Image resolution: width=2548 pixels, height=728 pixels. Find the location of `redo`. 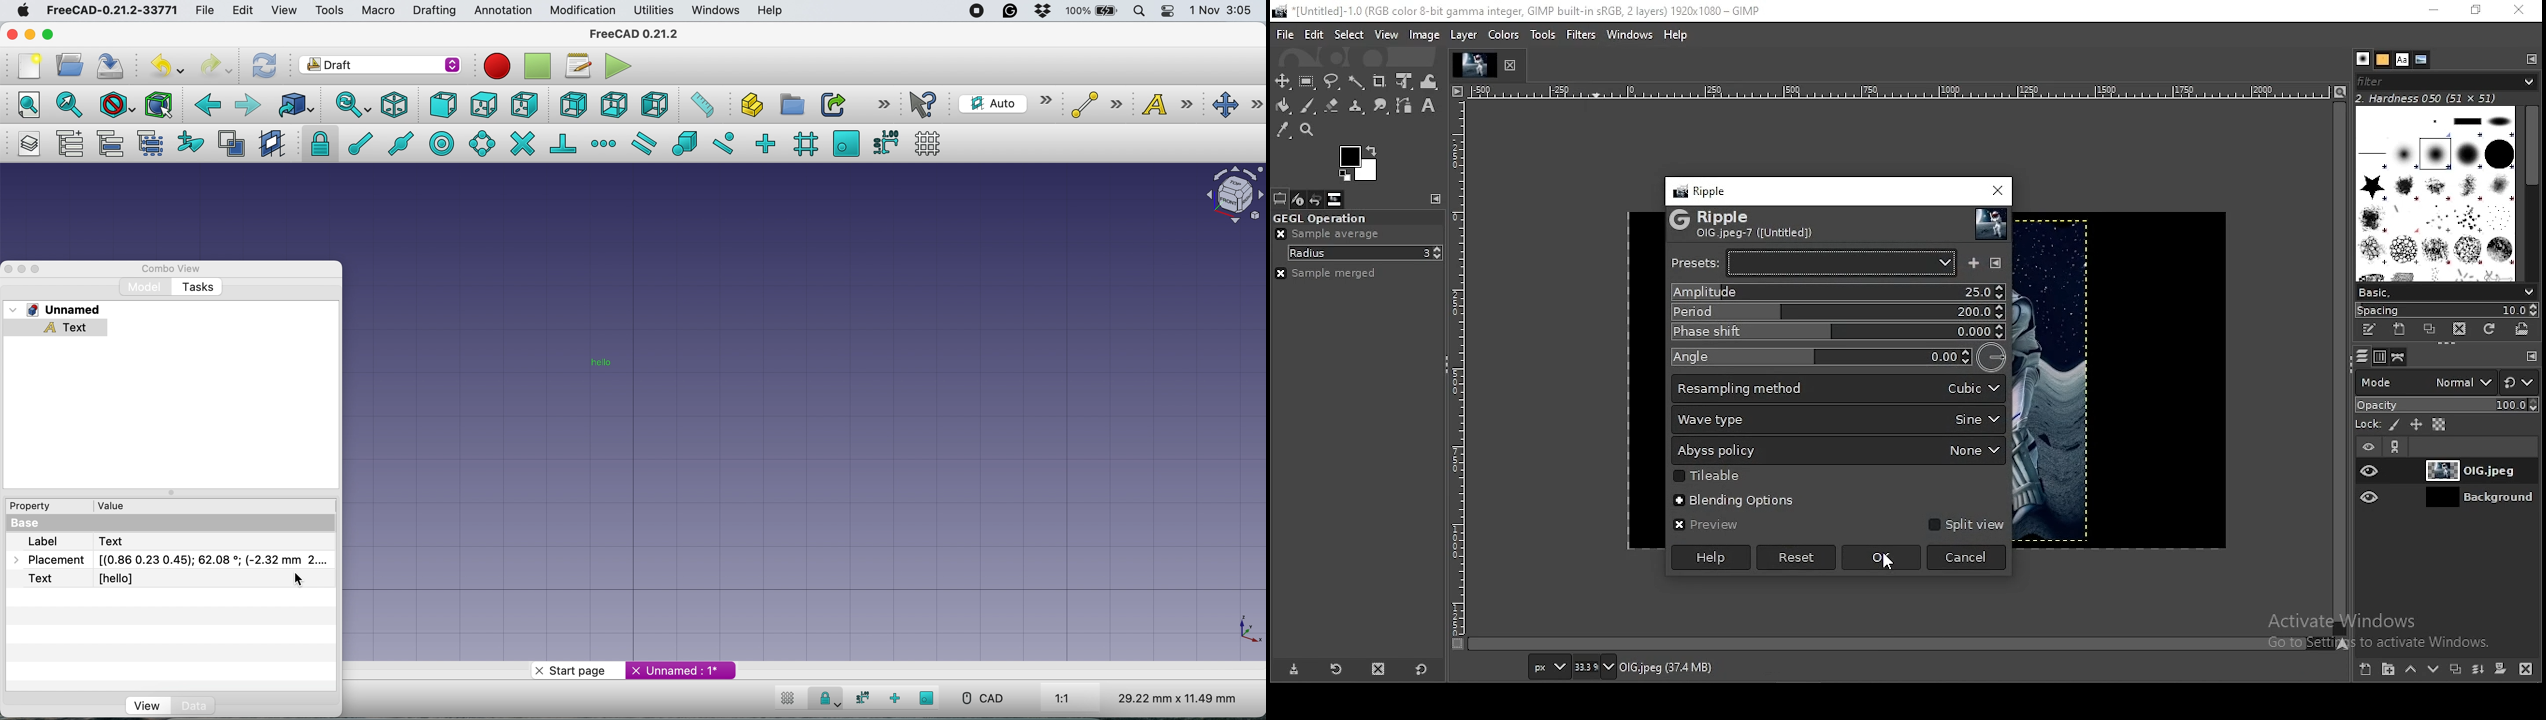

redo is located at coordinates (217, 65).